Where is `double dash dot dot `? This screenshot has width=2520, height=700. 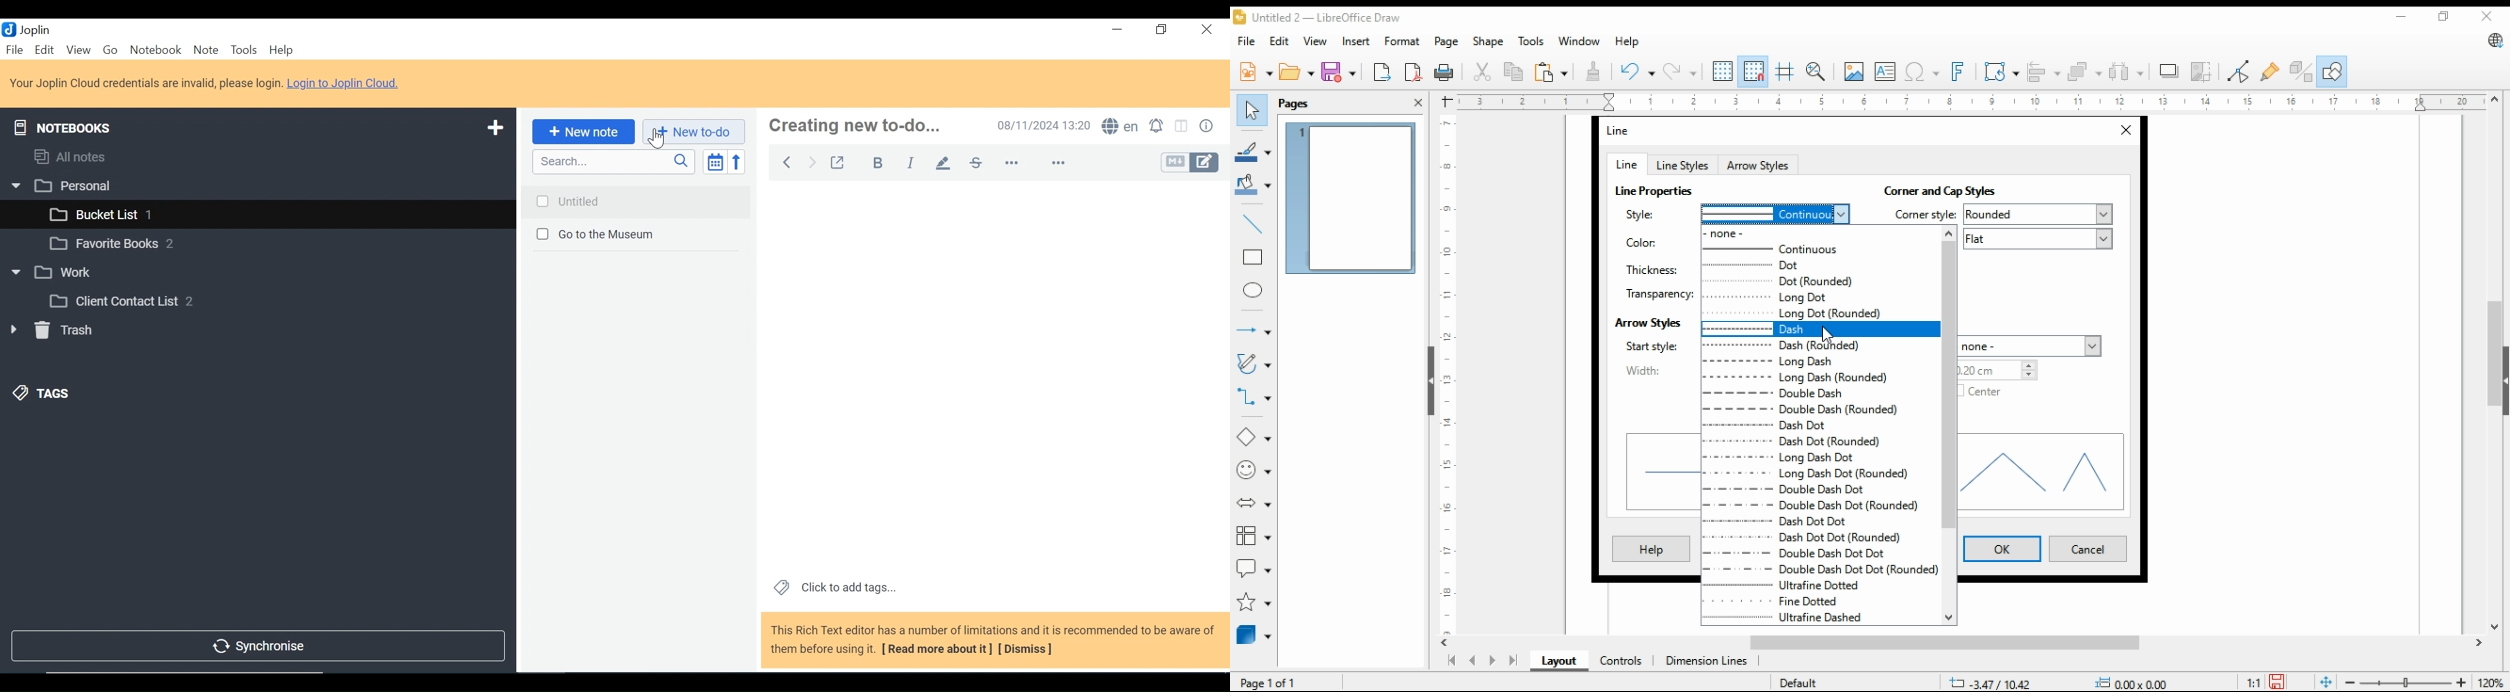
double dash dot dot  is located at coordinates (1806, 553).